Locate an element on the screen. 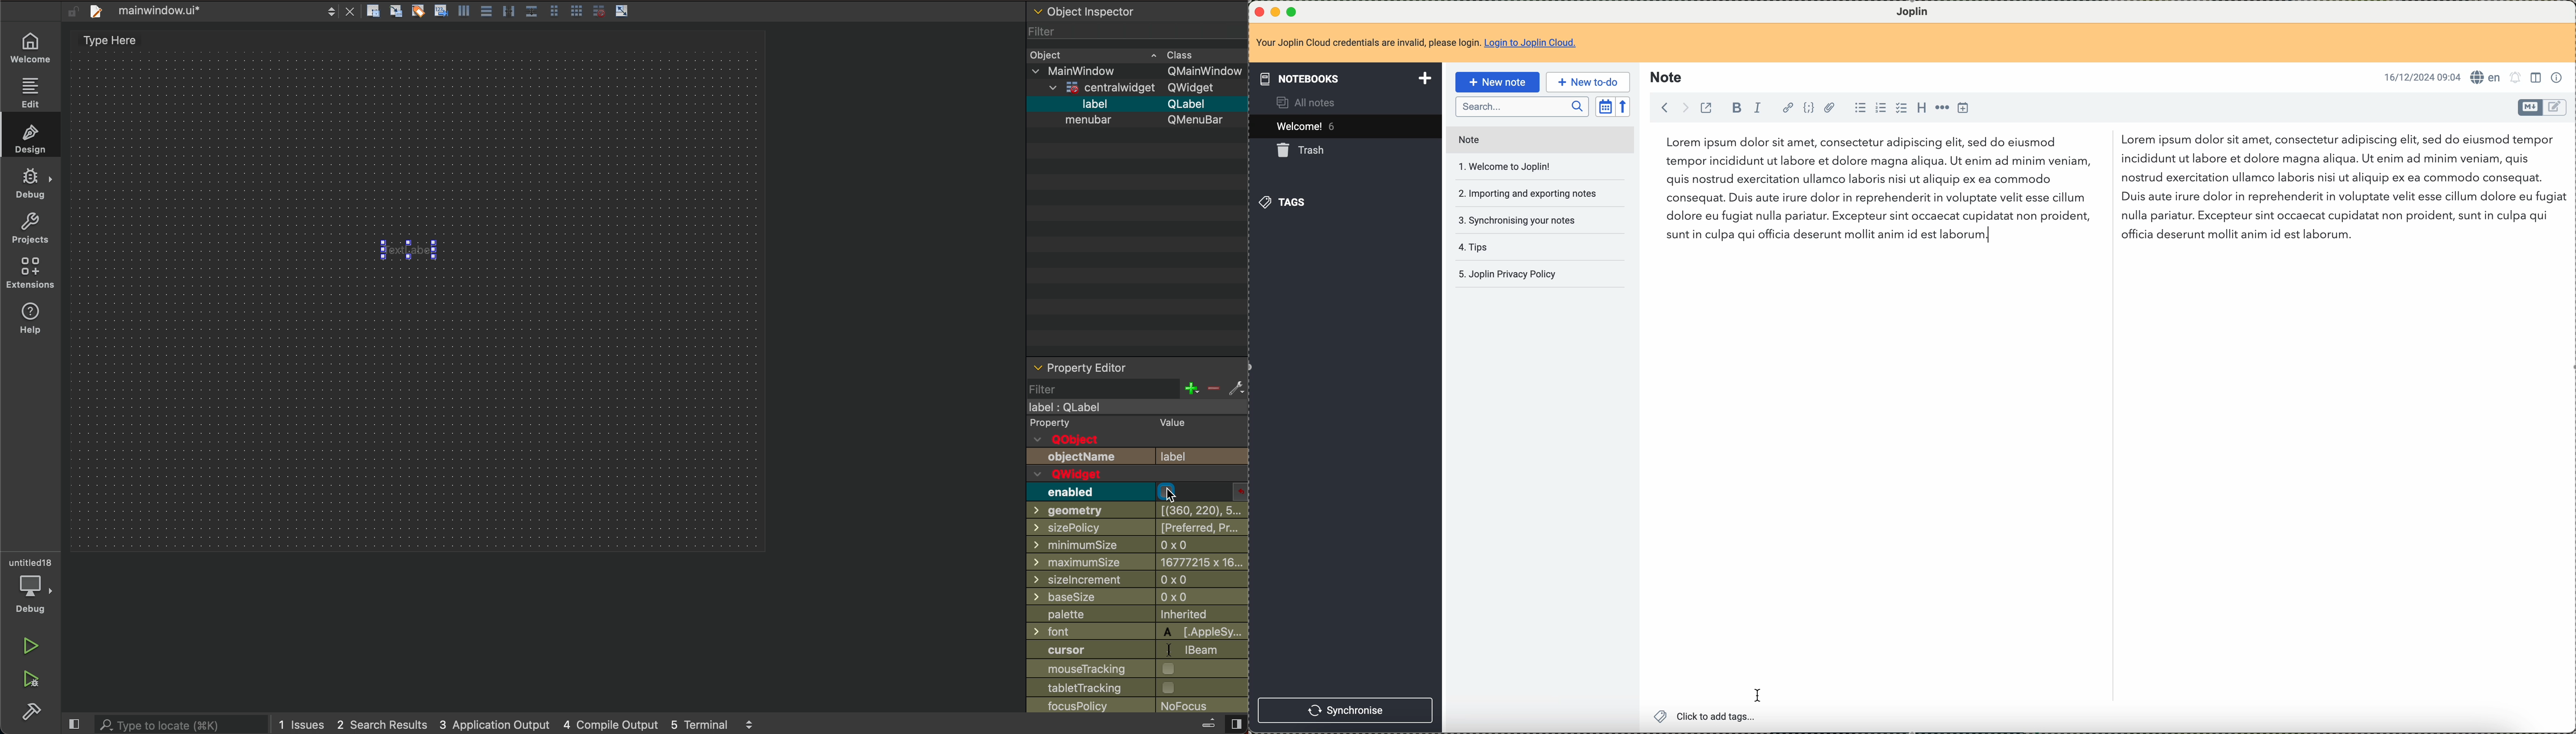 This screenshot has height=756, width=2576. geometry is located at coordinates (1087, 509).